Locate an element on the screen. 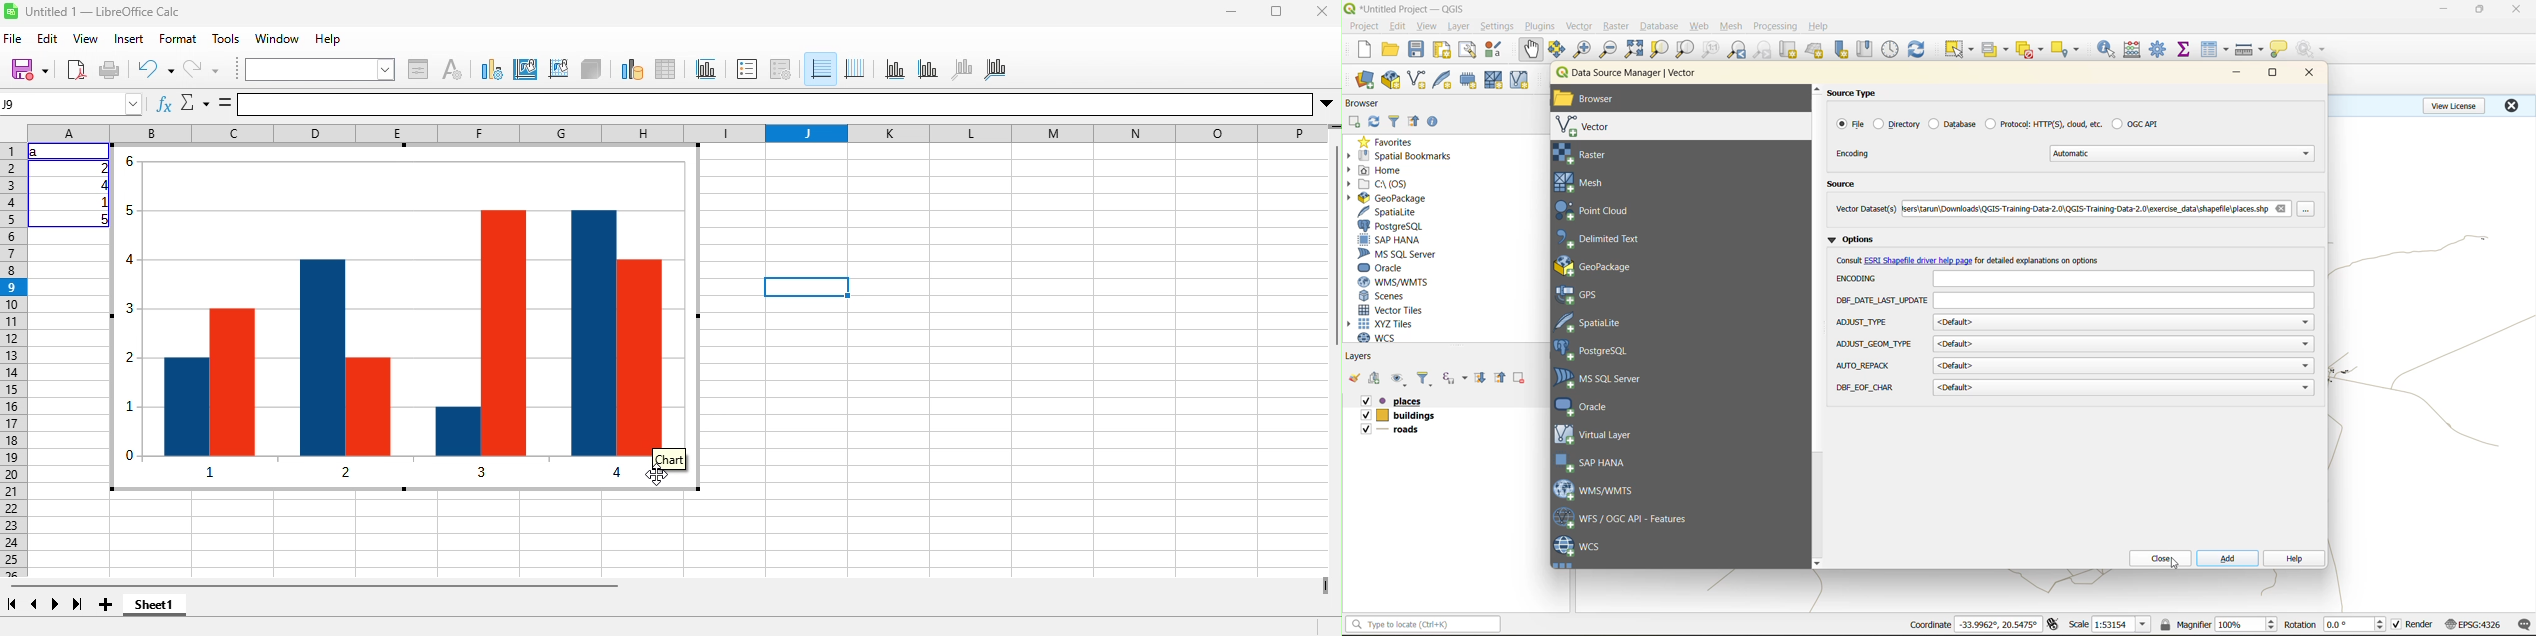  Function wizard is located at coordinates (164, 103).